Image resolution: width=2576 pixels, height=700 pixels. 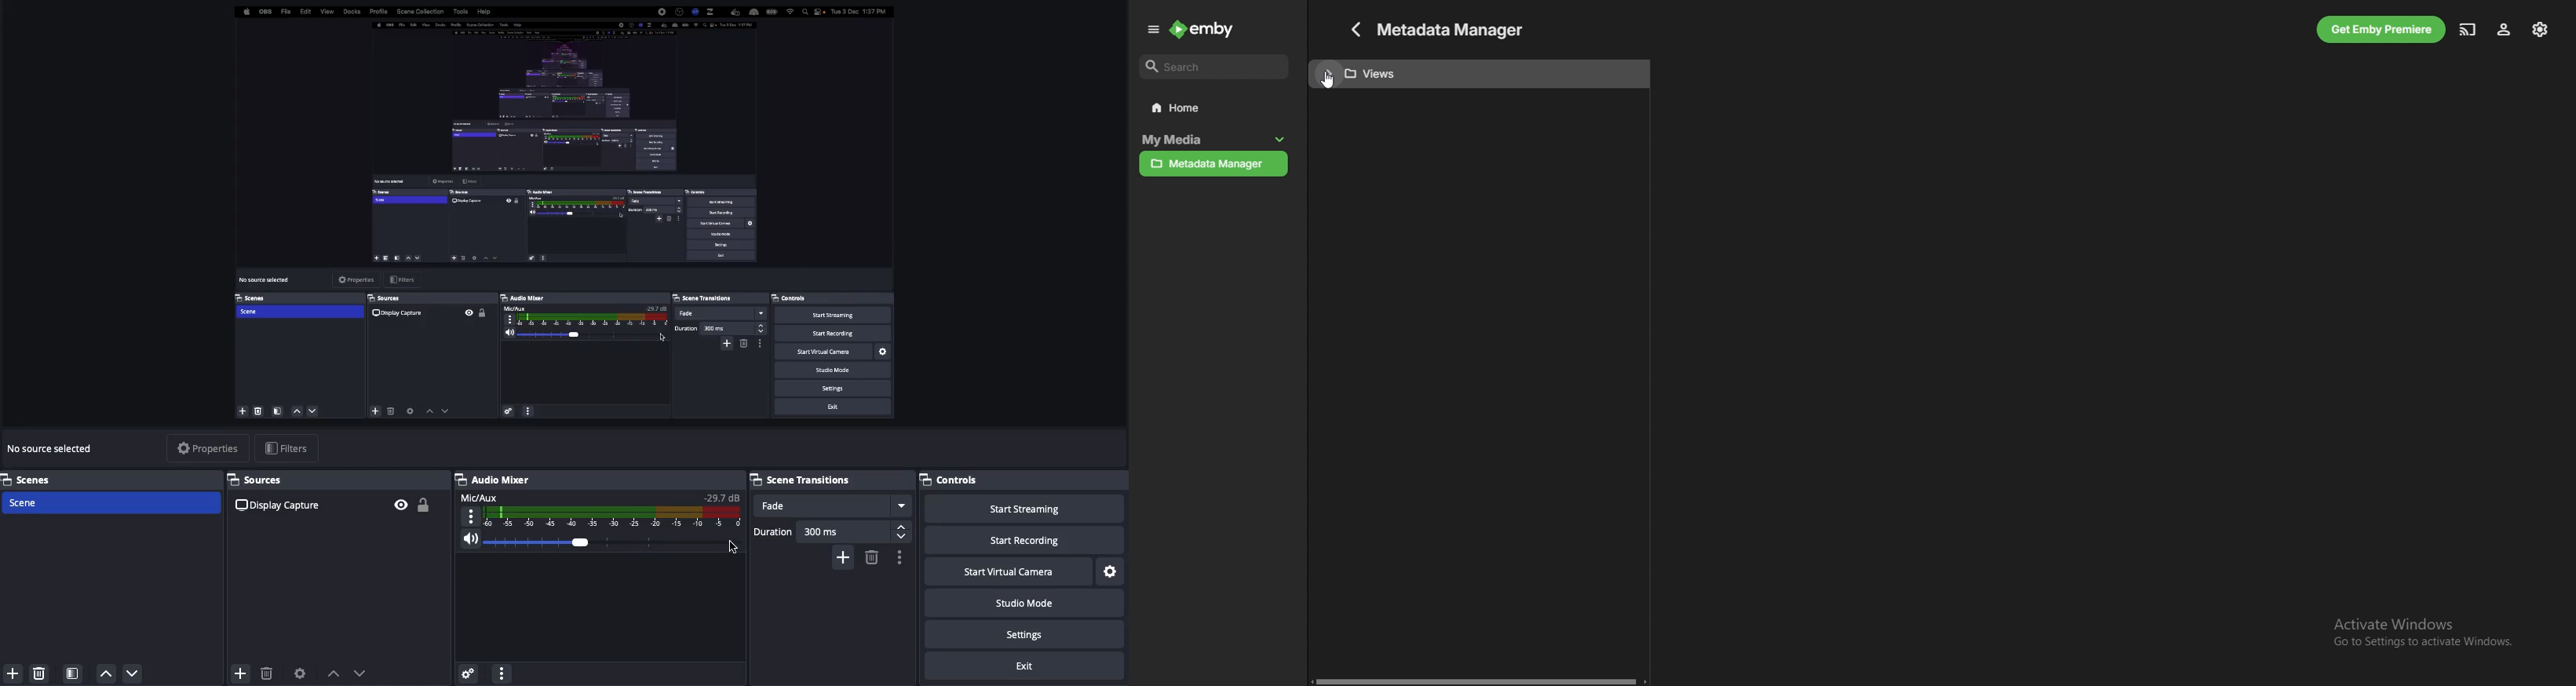 I want to click on Scene transitions, so click(x=805, y=480).